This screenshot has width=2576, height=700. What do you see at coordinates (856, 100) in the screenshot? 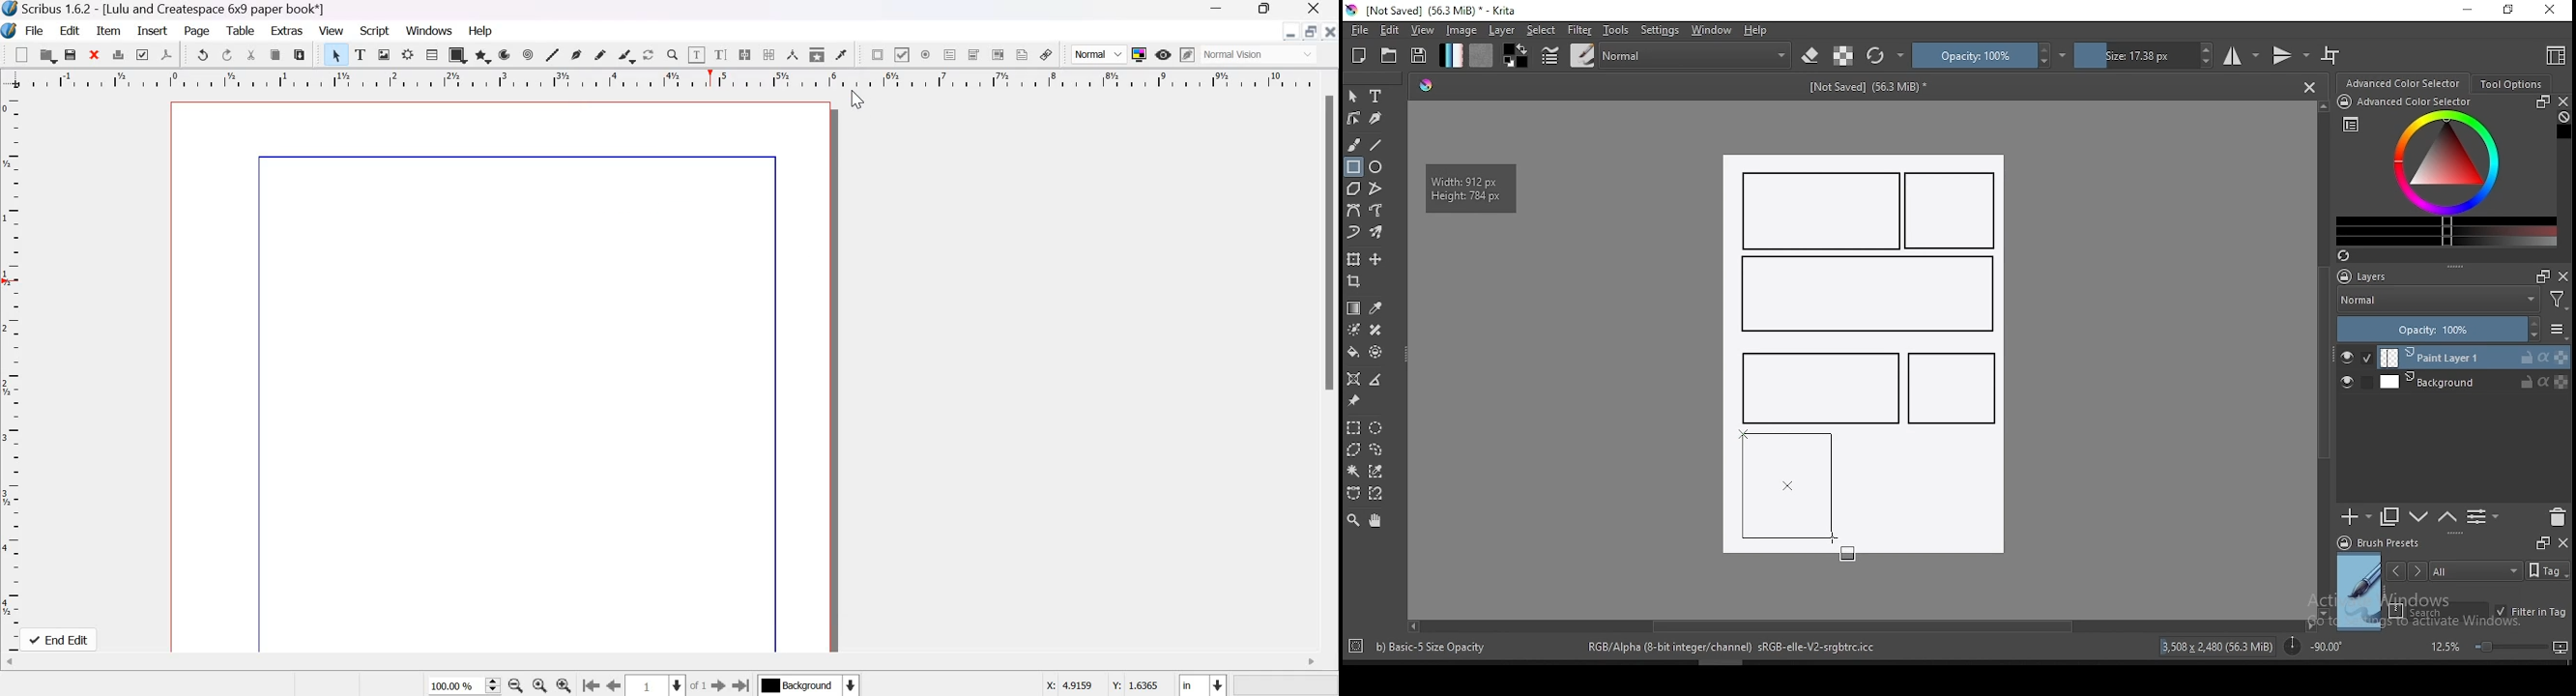
I see `cursor` at bounding box center [856, 100].